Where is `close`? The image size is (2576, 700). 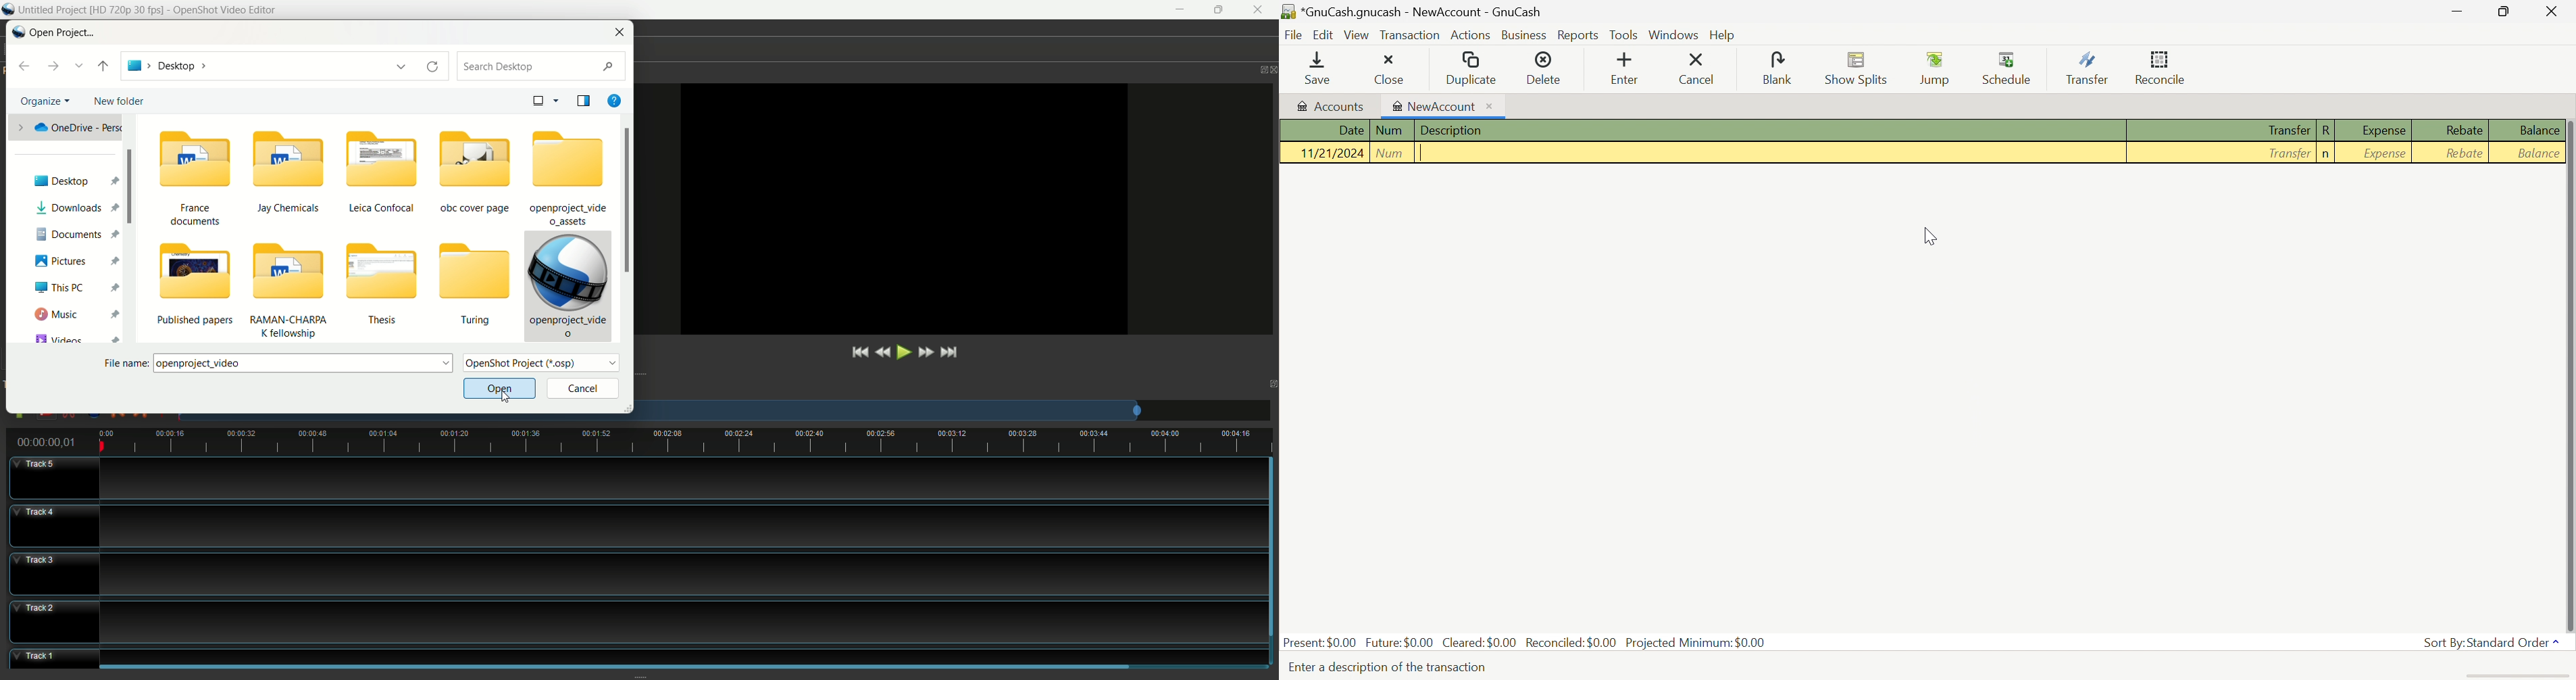 close is located at coordinates (621, 31).